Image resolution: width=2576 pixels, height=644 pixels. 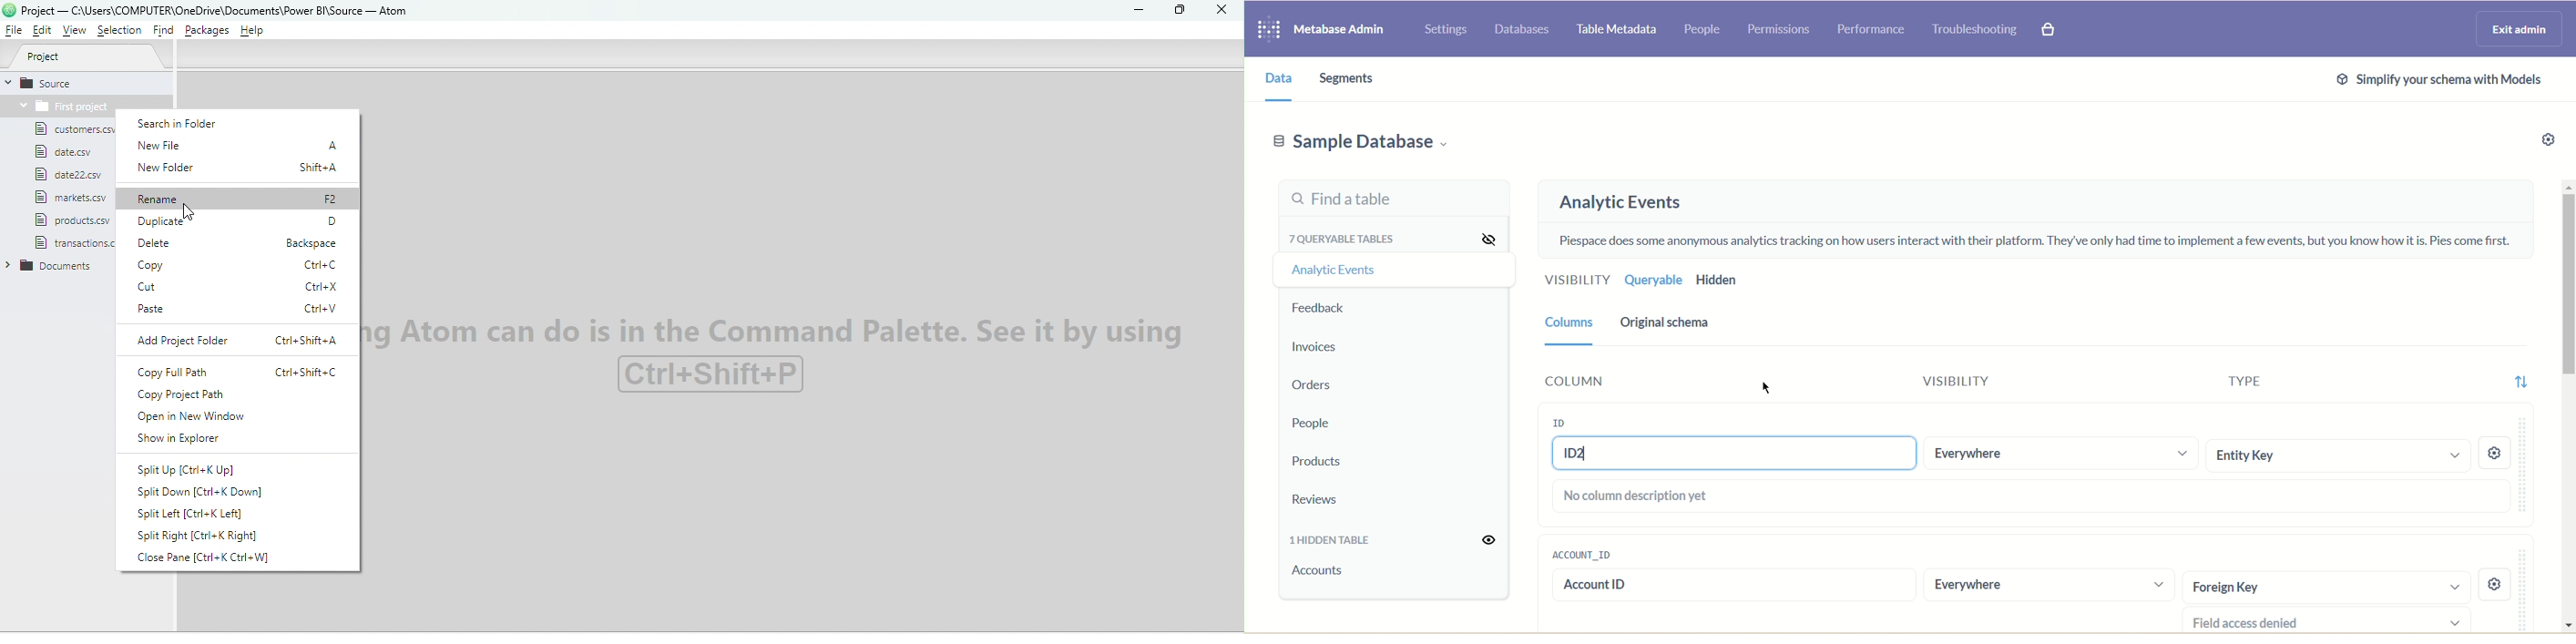 What do you see at coordinates (1307, 423) in the screenshot?
I see `People` at bounding box center [1307, 423].